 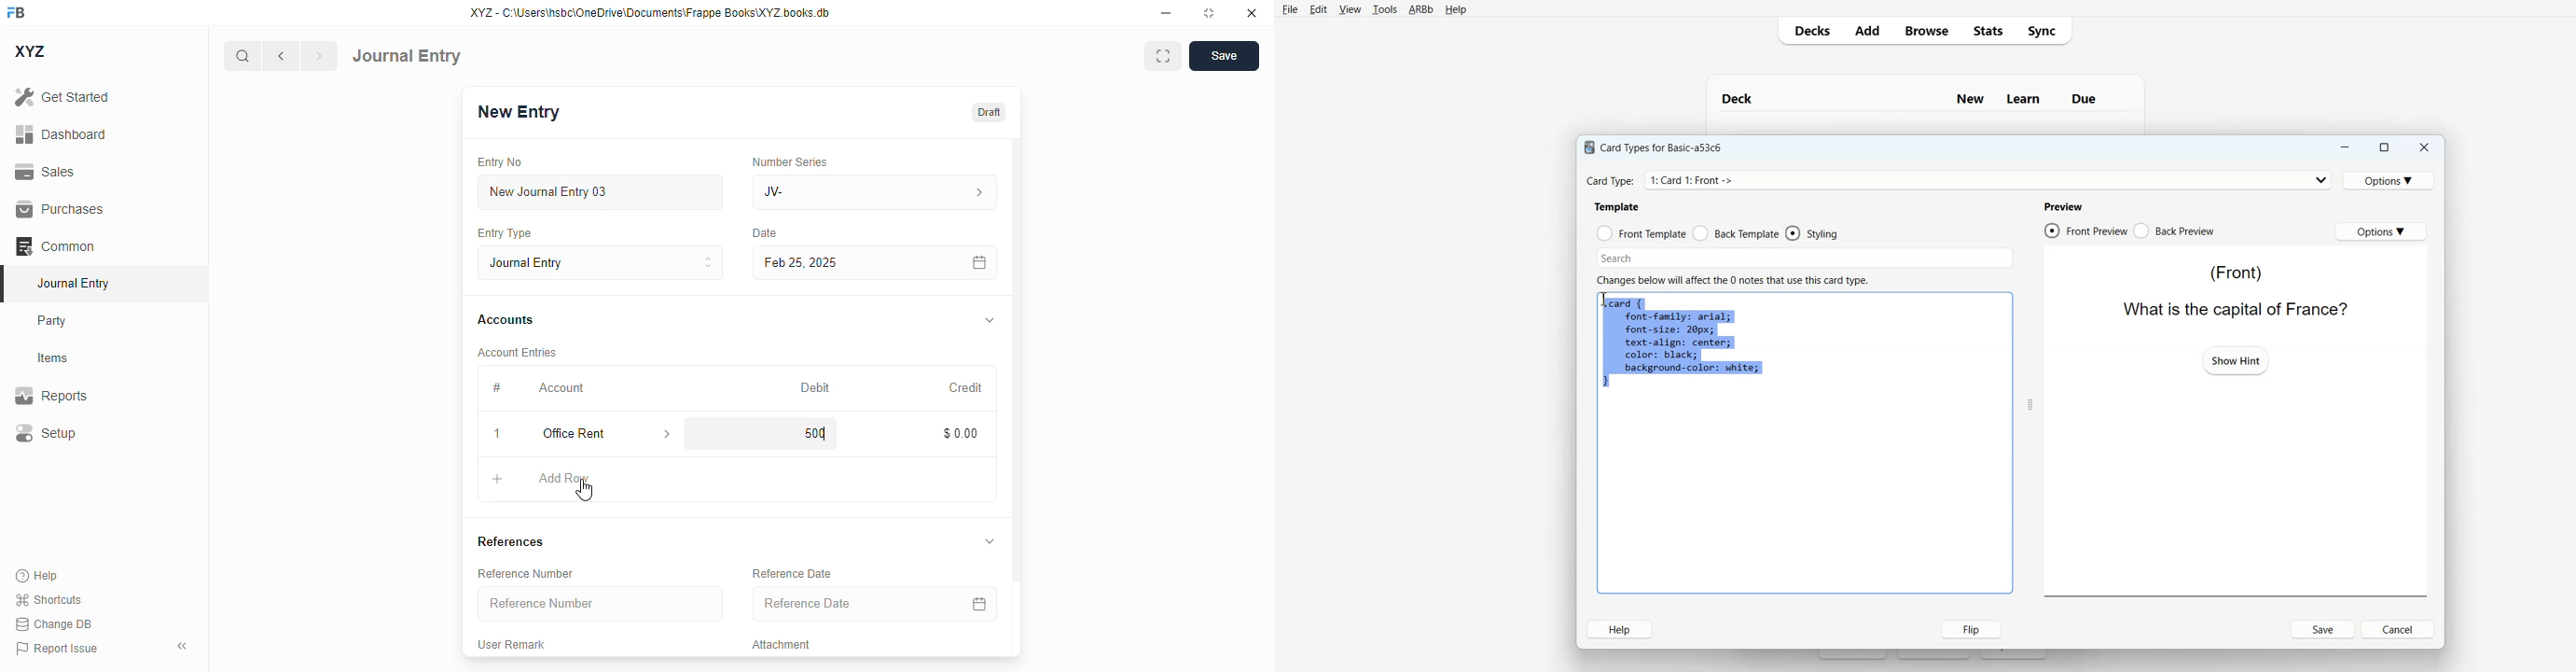 I want to click on draft, so click(x=990, y=113).